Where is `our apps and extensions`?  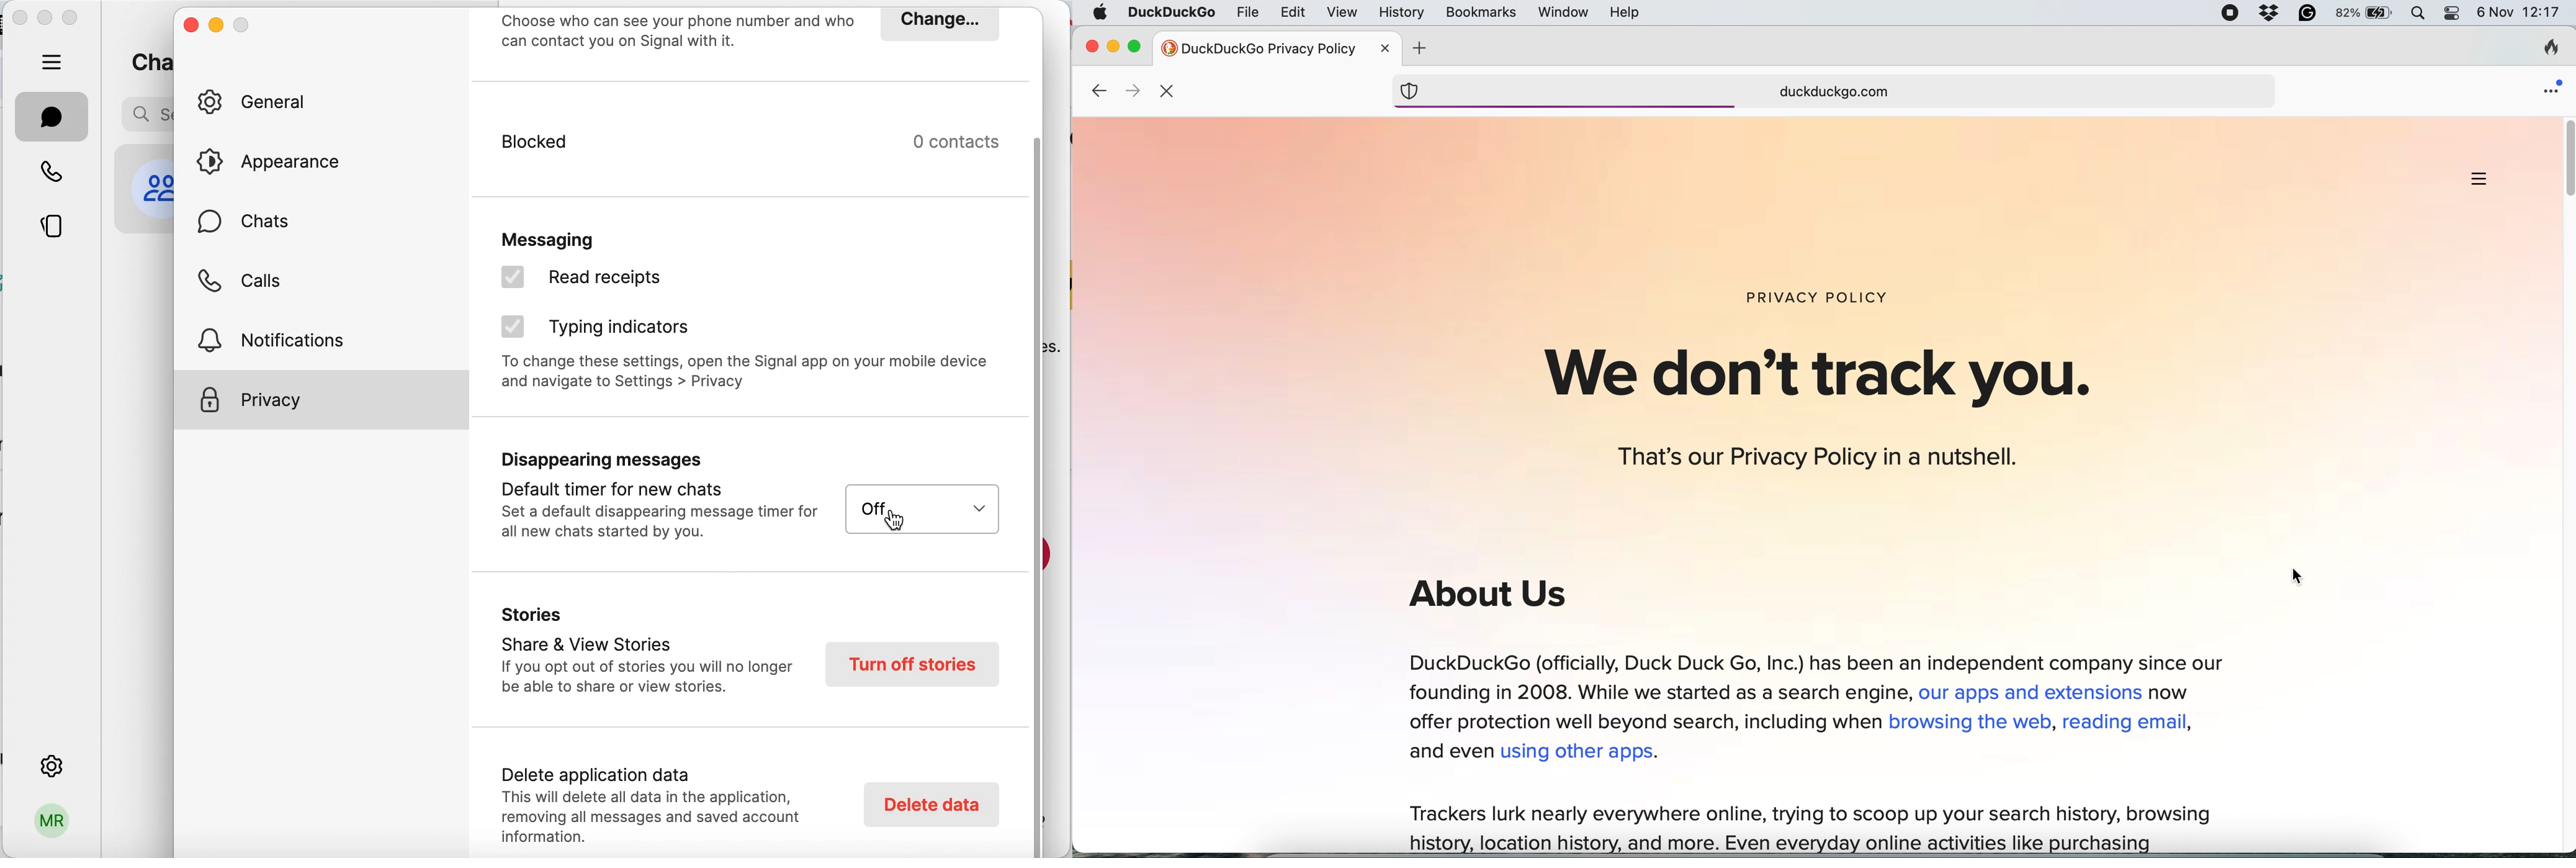 our apps and extensions is located at coordinates (2032, 694).